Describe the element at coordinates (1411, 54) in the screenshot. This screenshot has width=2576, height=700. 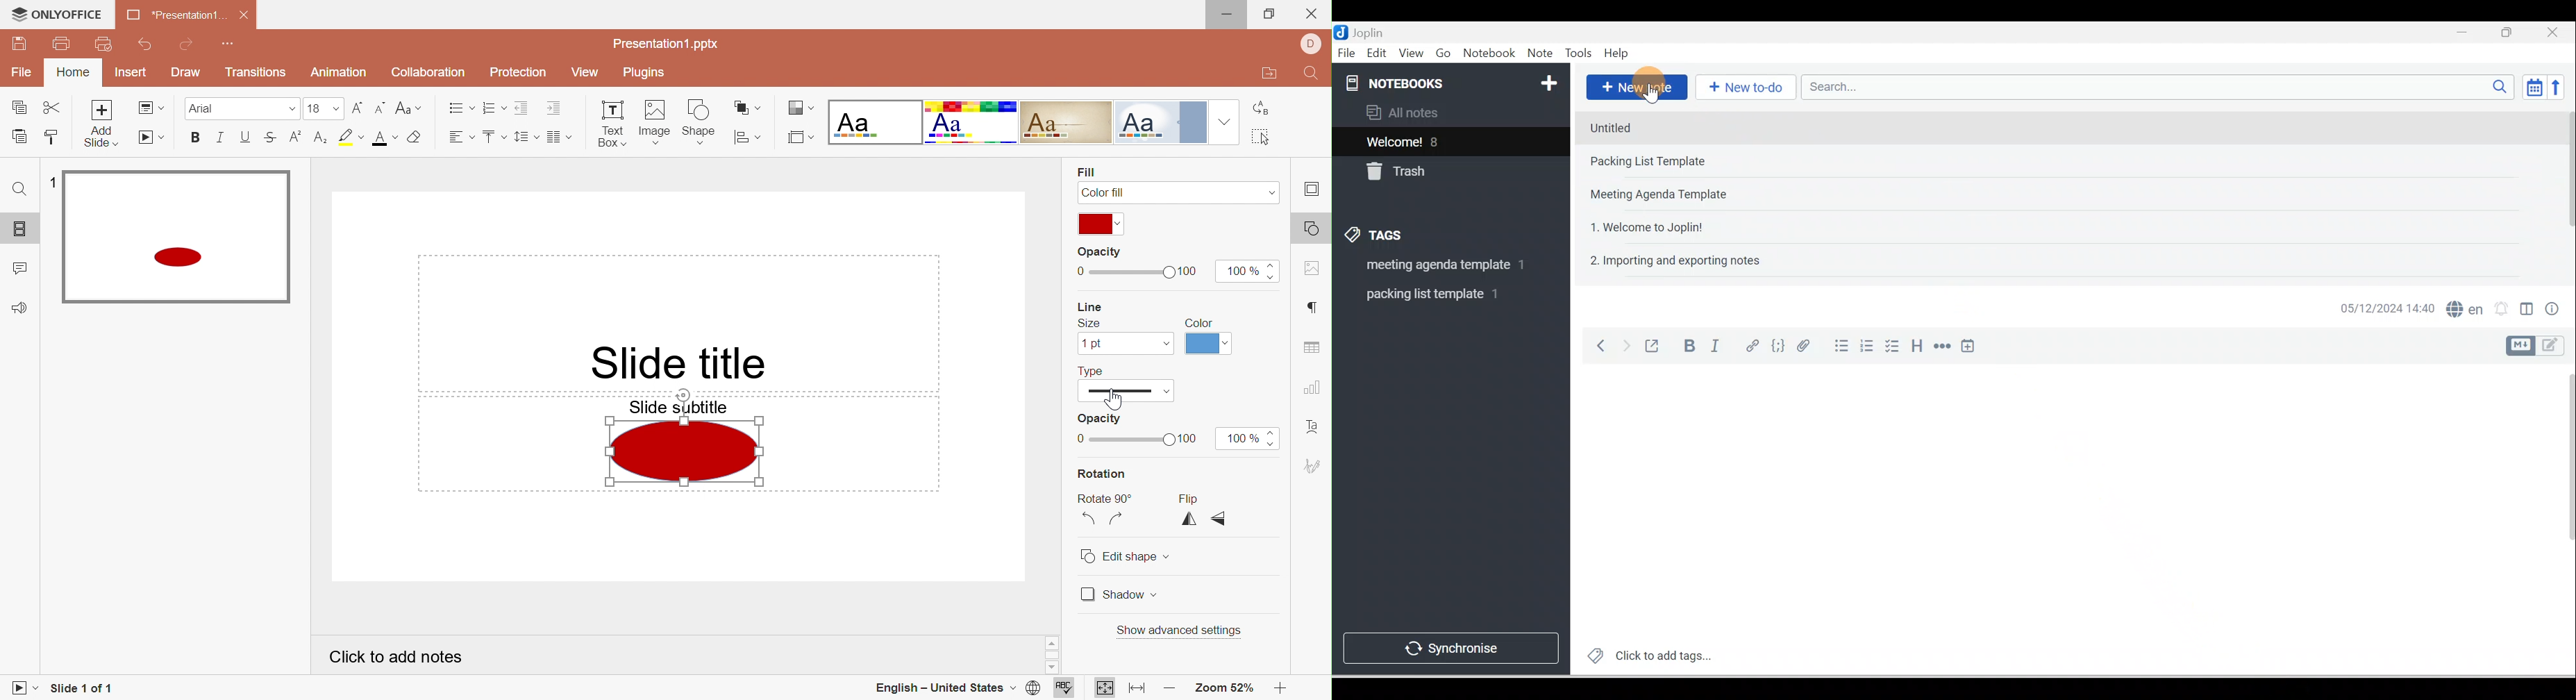
I see `View` at that location.